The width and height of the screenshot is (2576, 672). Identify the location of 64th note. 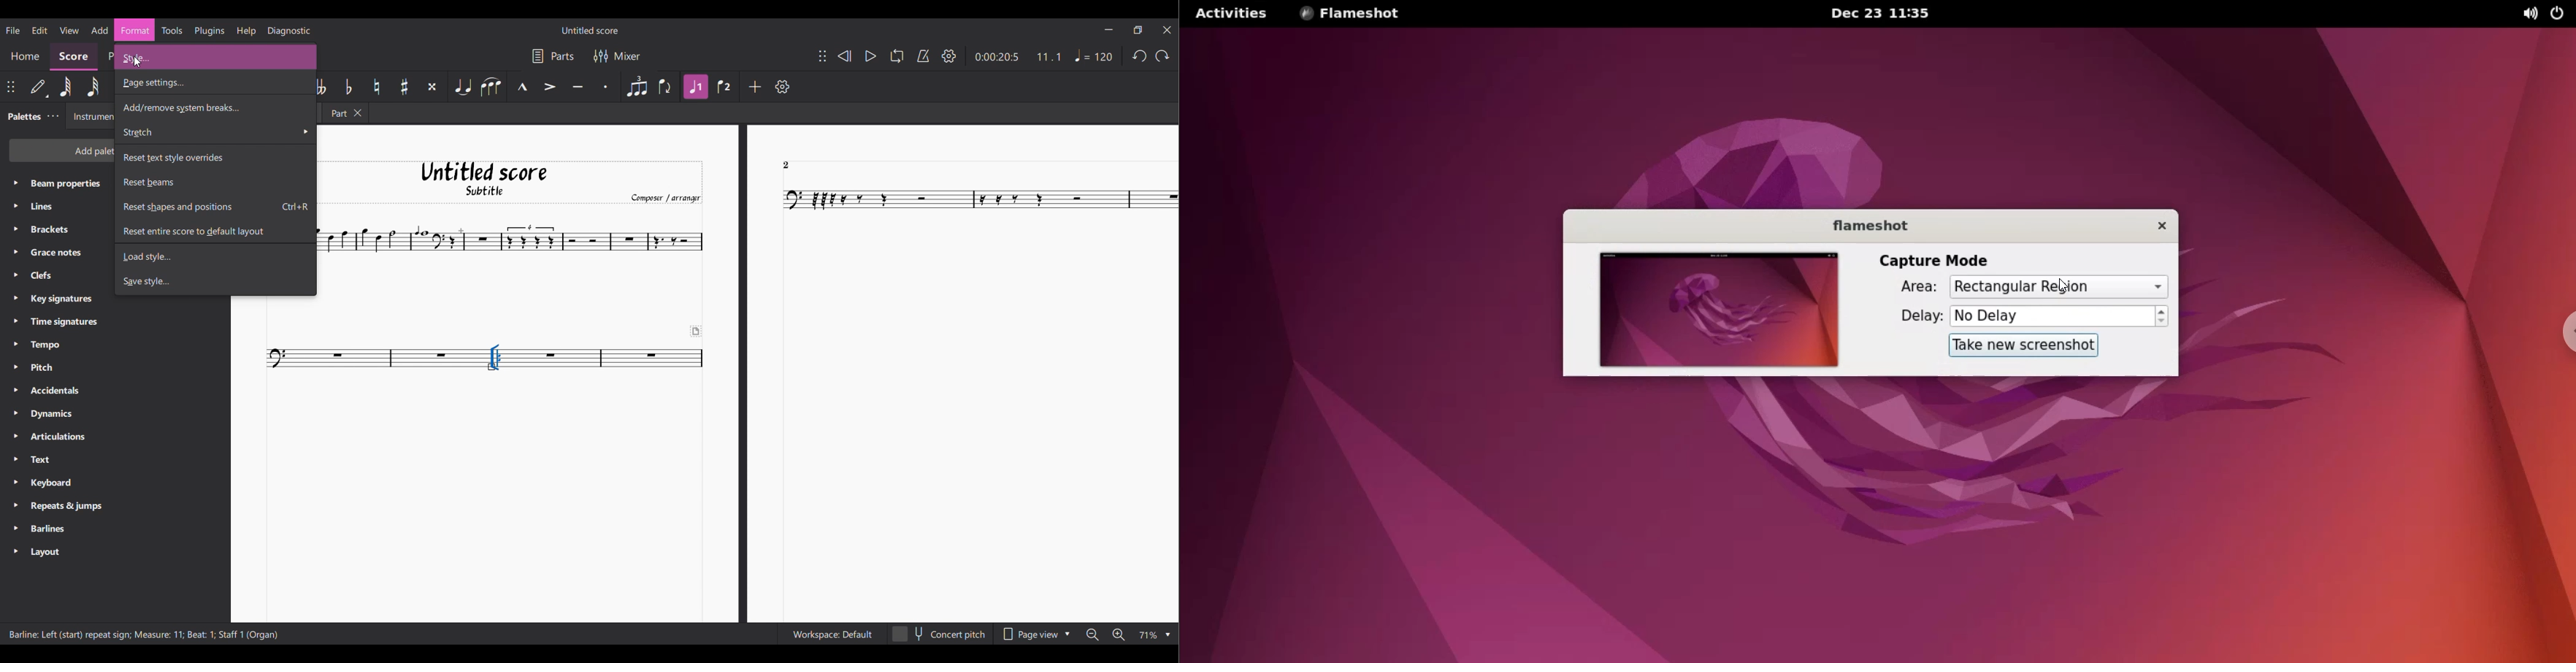
(65, 87).